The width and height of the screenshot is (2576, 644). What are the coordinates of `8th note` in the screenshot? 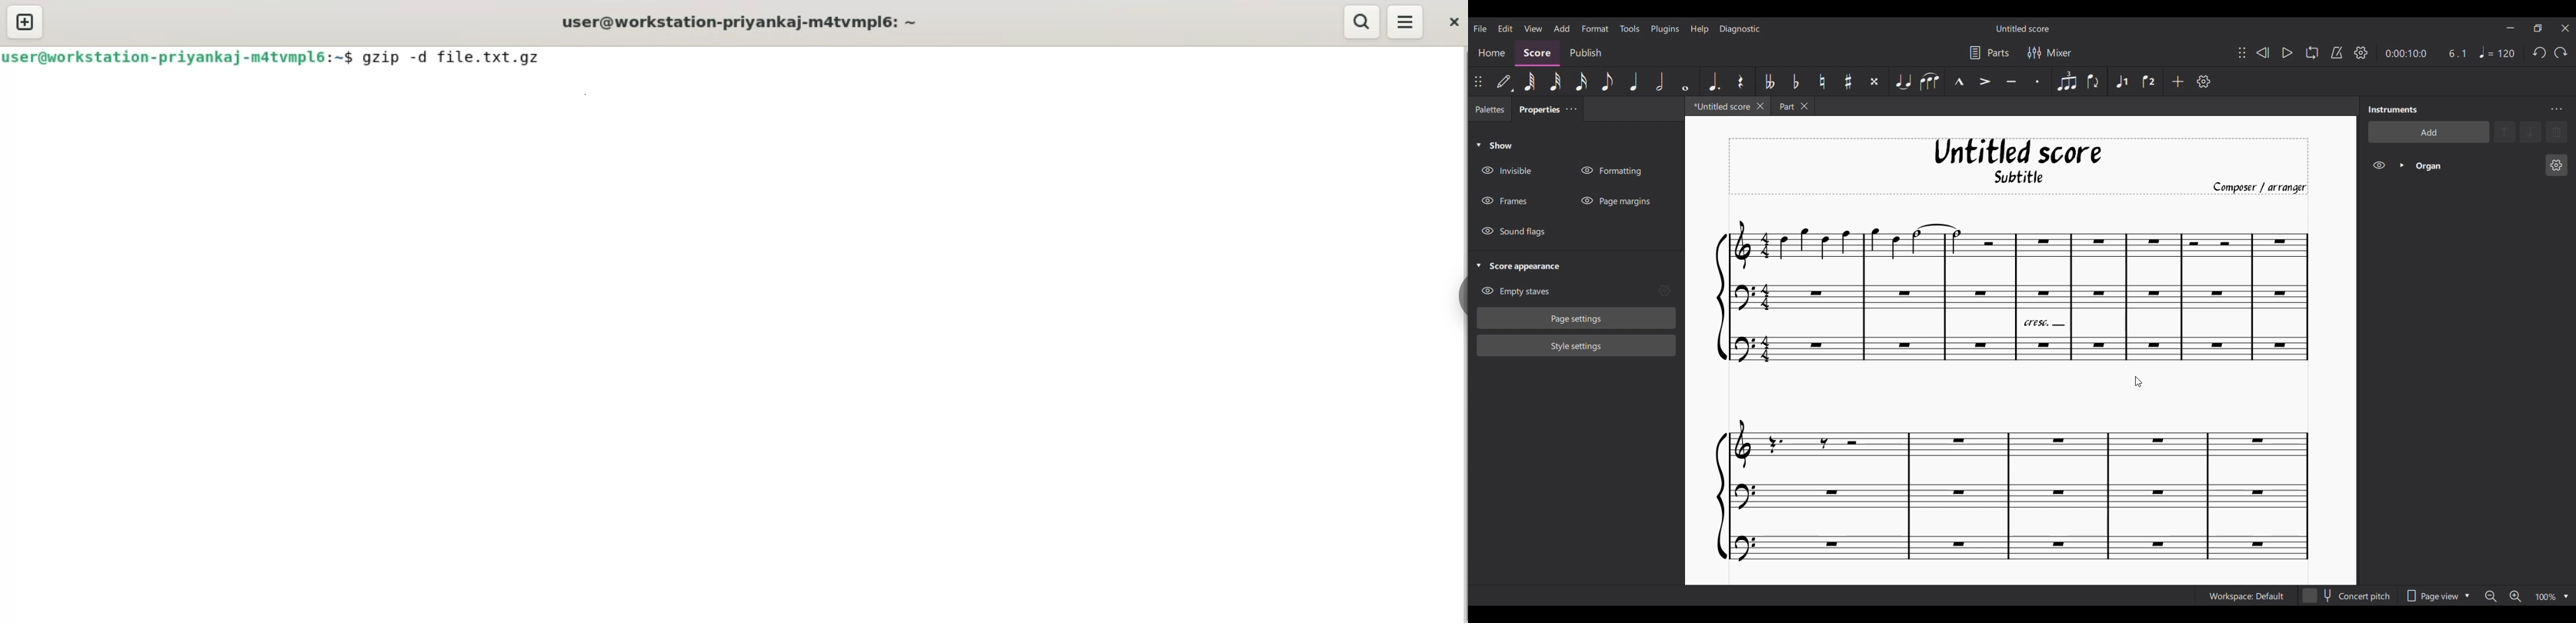 It's located at (1607, 82).